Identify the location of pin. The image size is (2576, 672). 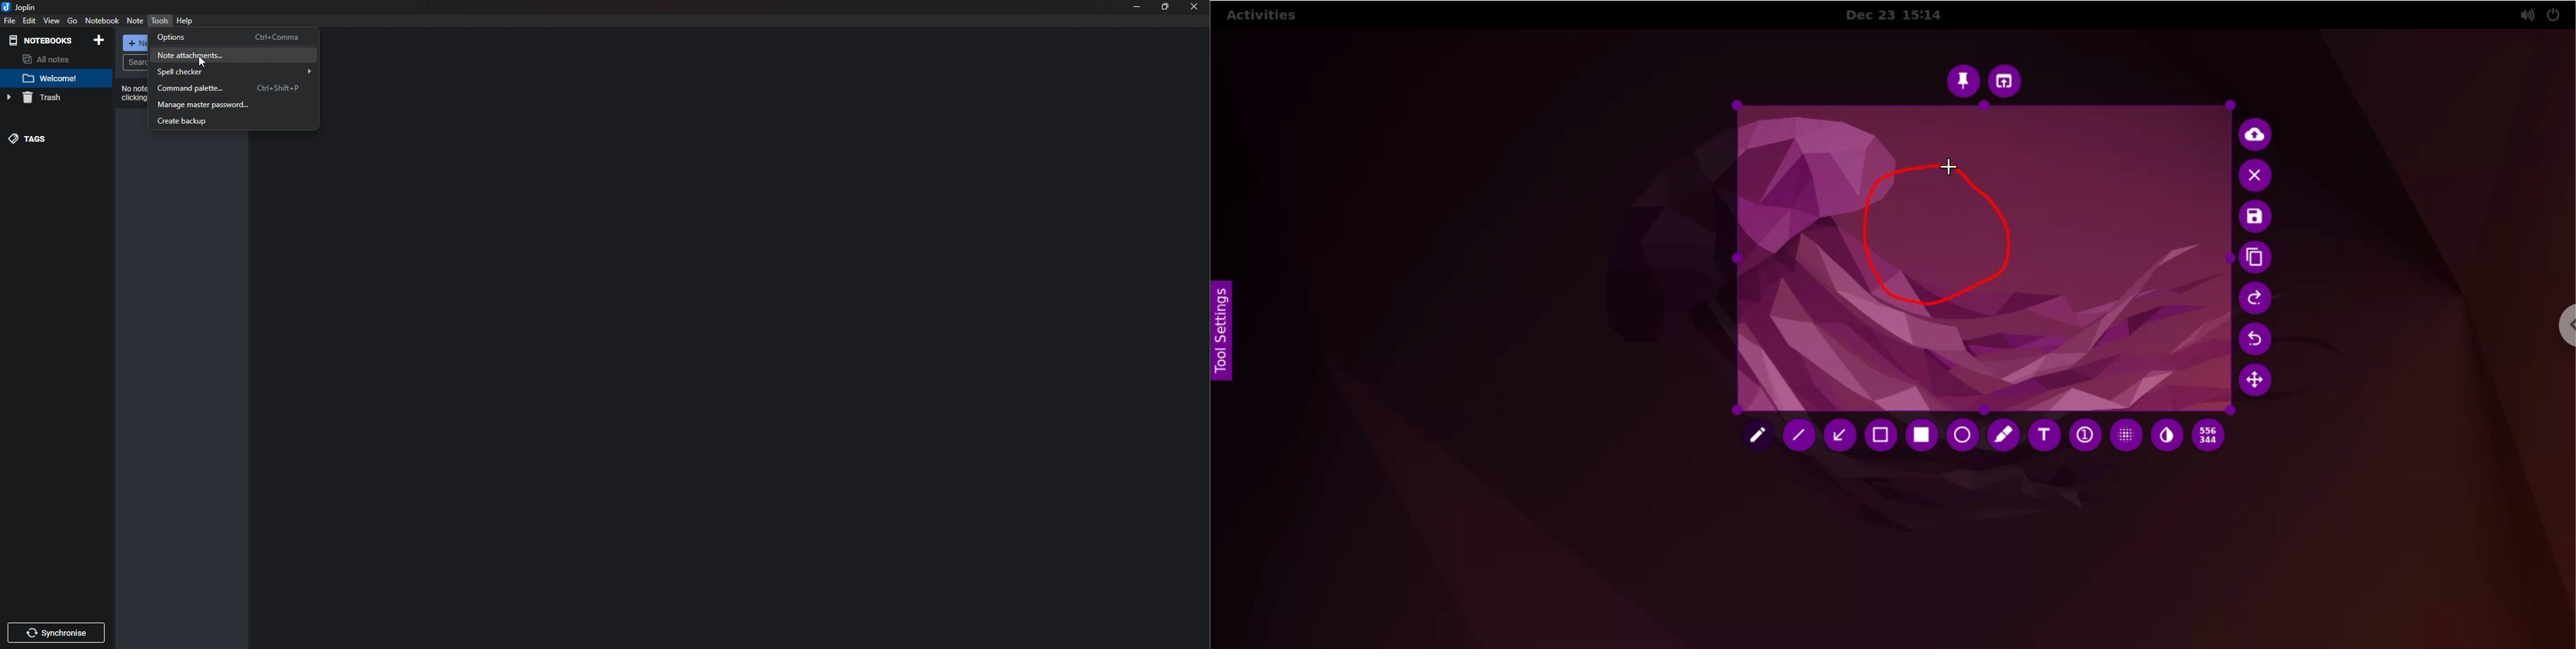
(1962, 81).